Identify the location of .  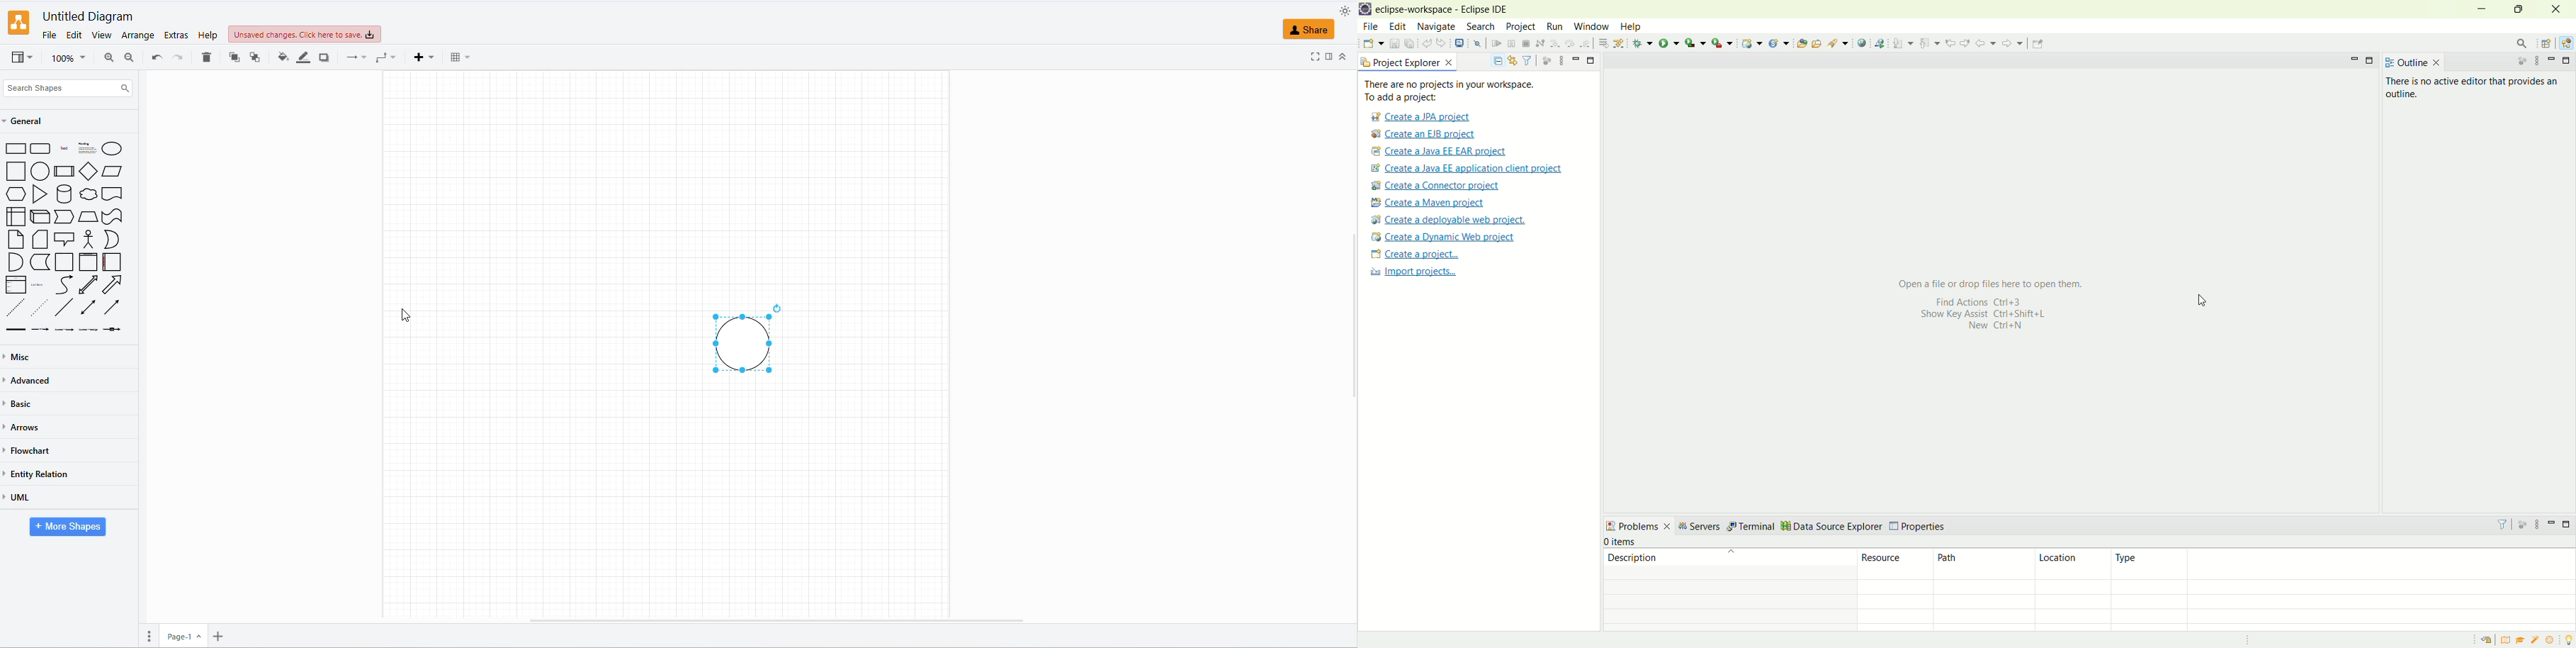
(113, 285).